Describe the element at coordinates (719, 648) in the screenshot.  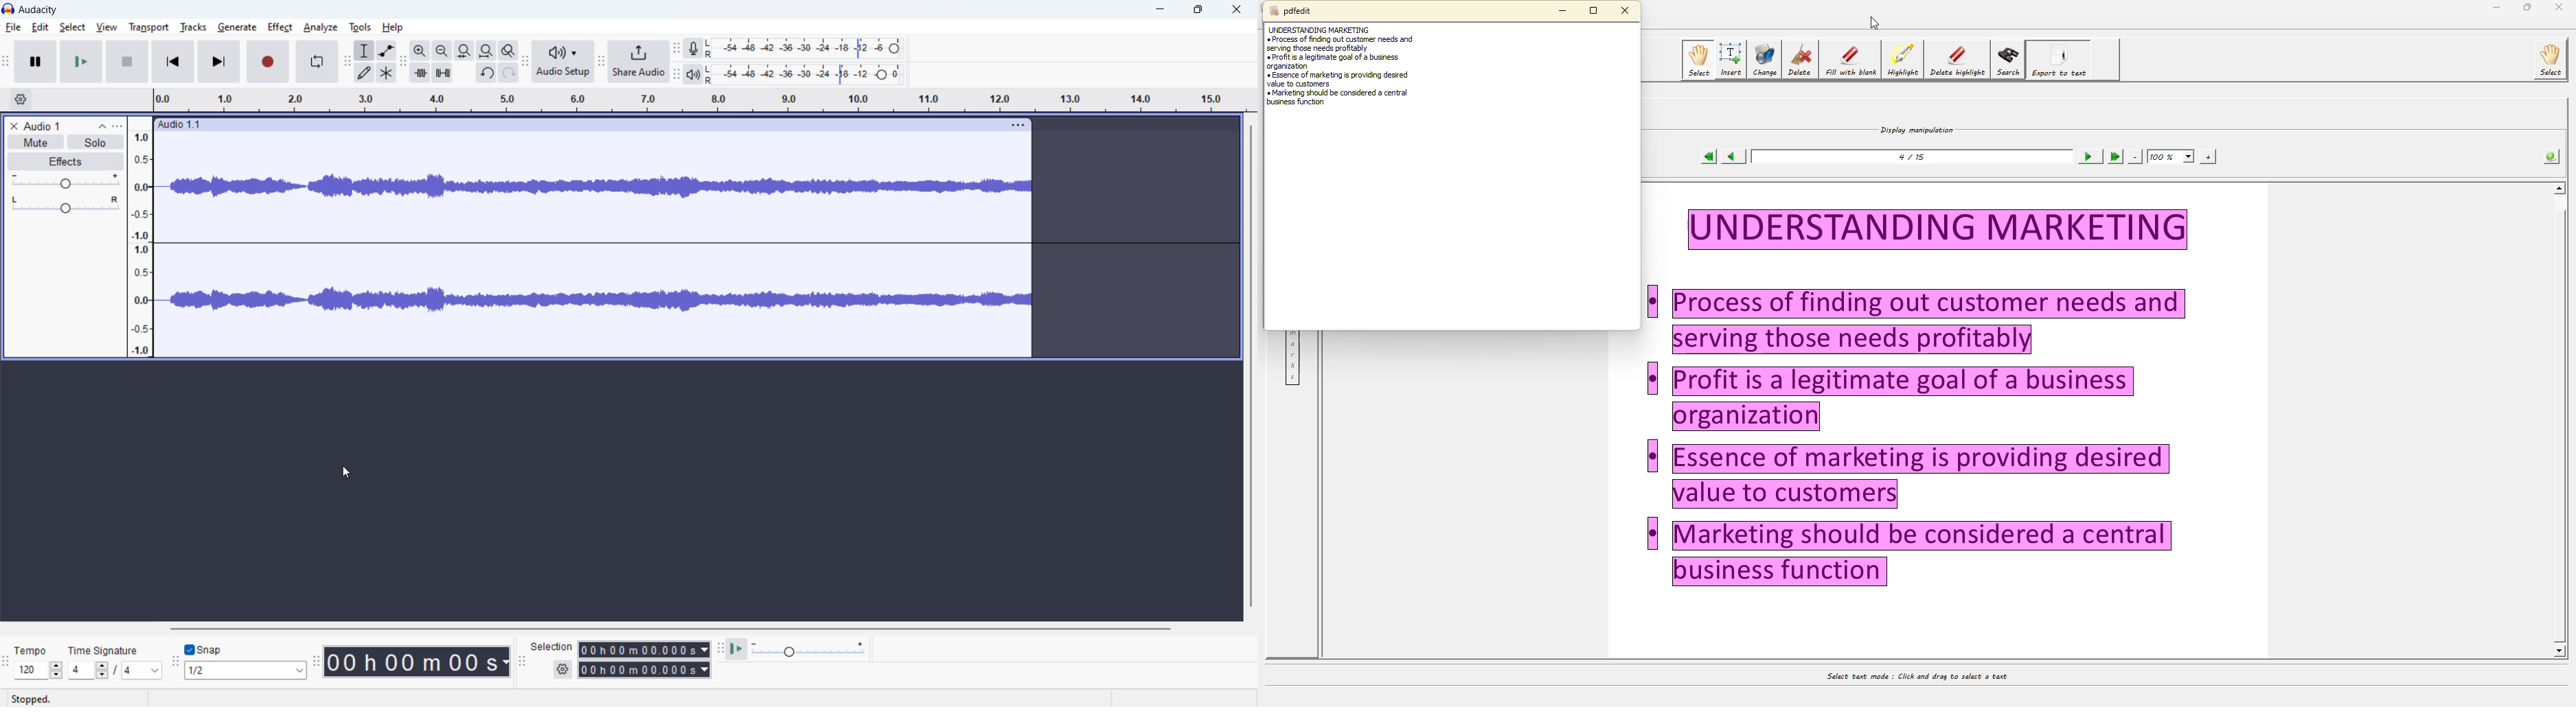
I see `play at speed toolbar` at that location.